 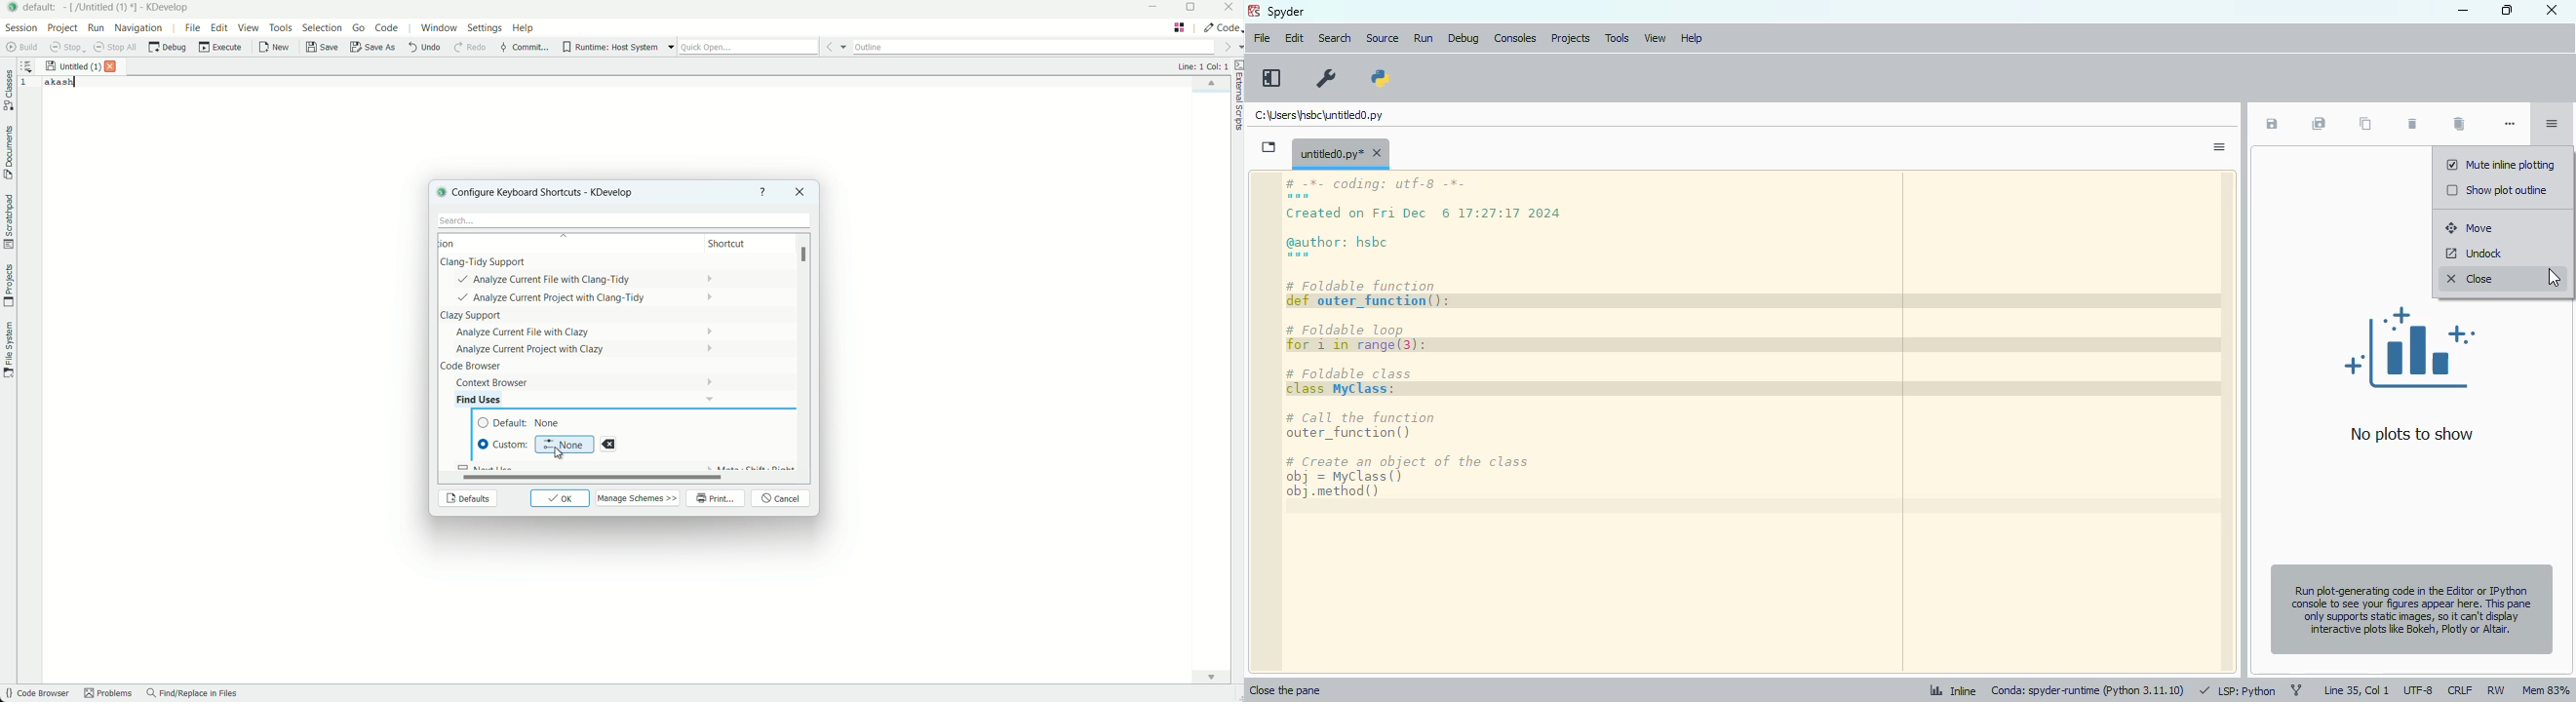 What do you see at coordinates (2511, 124) in the screenshot?
I see `more` at bounding box center [2511, 124].